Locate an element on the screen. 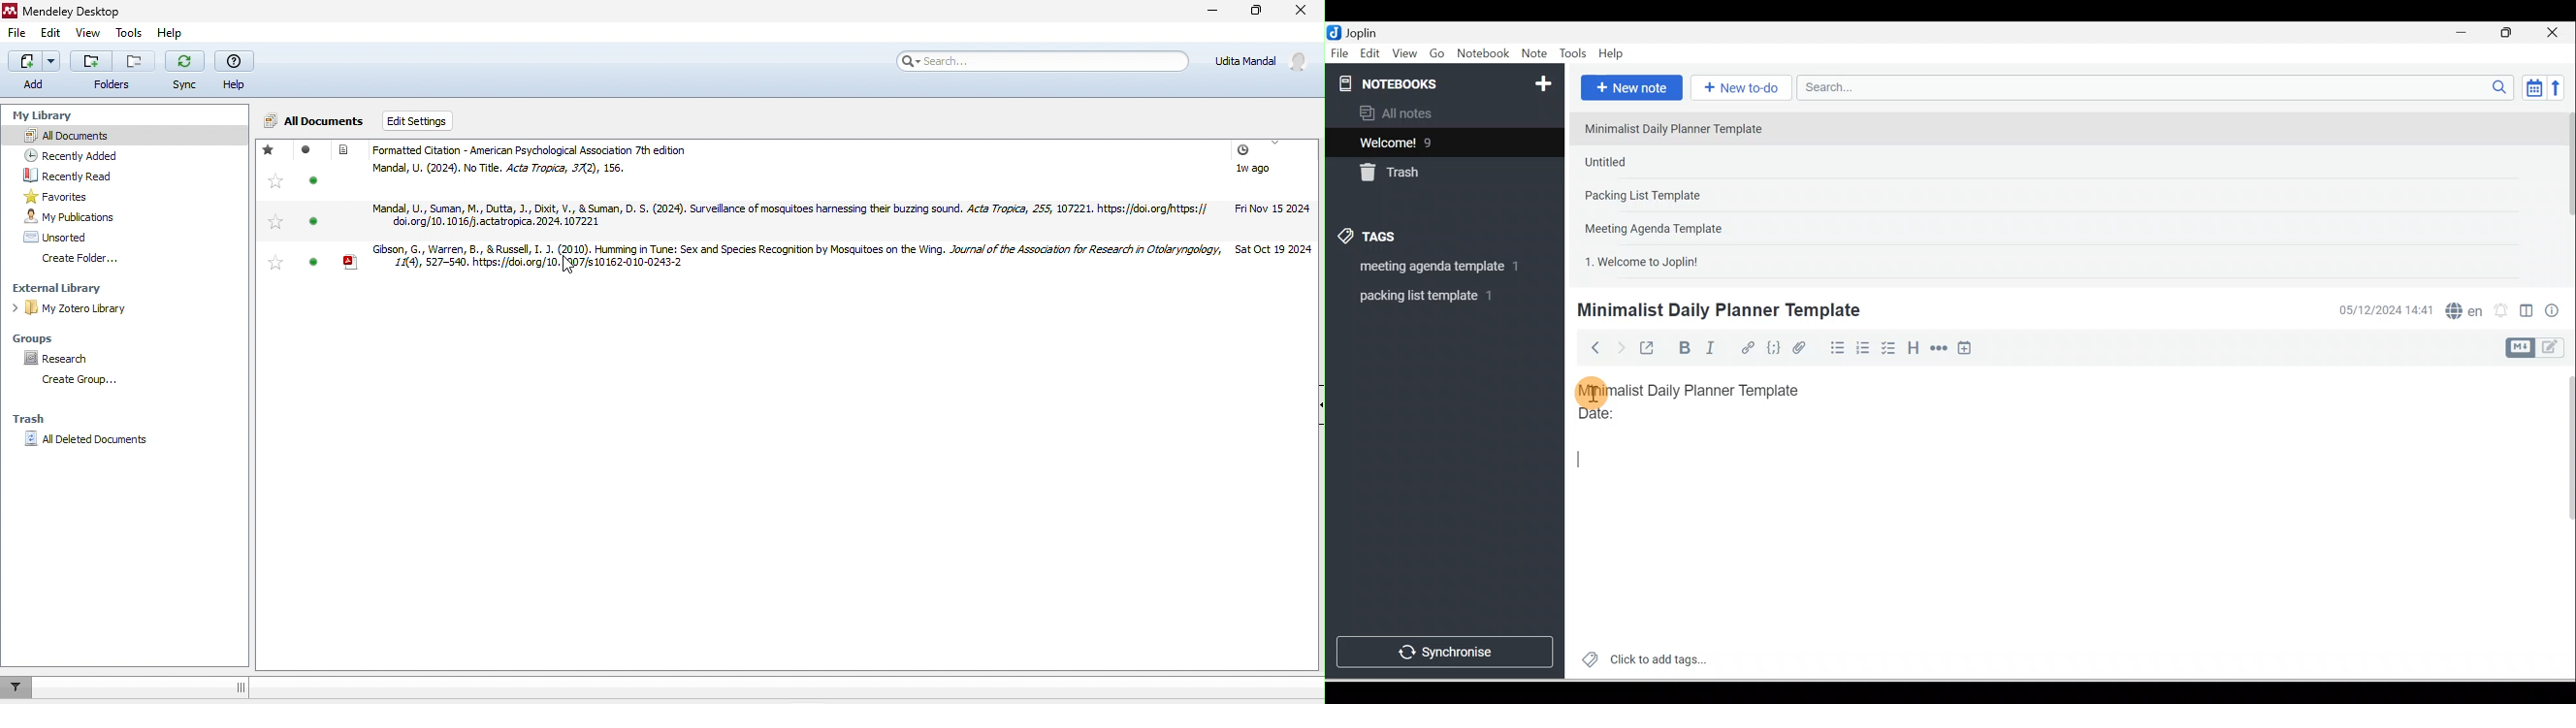 This screenshot has height=728, width=2576. Formatted Citation - American Psychological Association 7th edition
Mandal, U. (2024). No Title. Acta Tropica, 372), 156. is located at coordinates (559, 161).